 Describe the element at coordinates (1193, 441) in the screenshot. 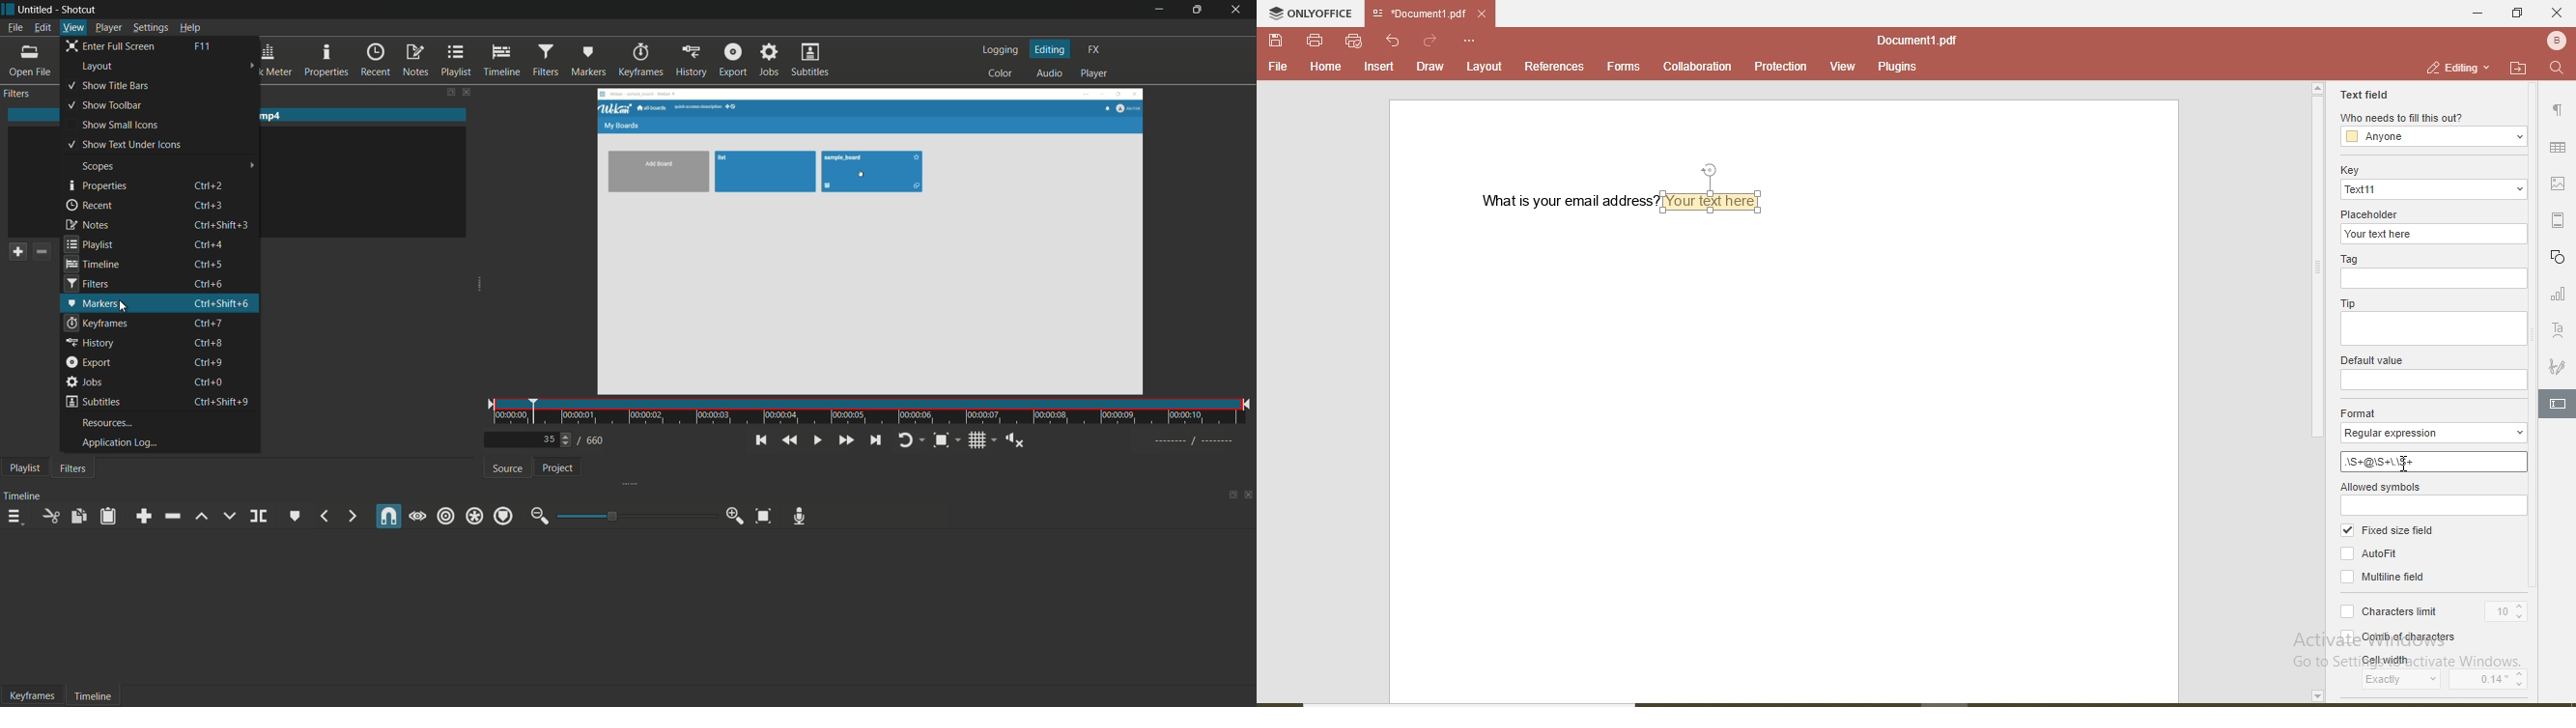

I see `----- / ---` at that location.